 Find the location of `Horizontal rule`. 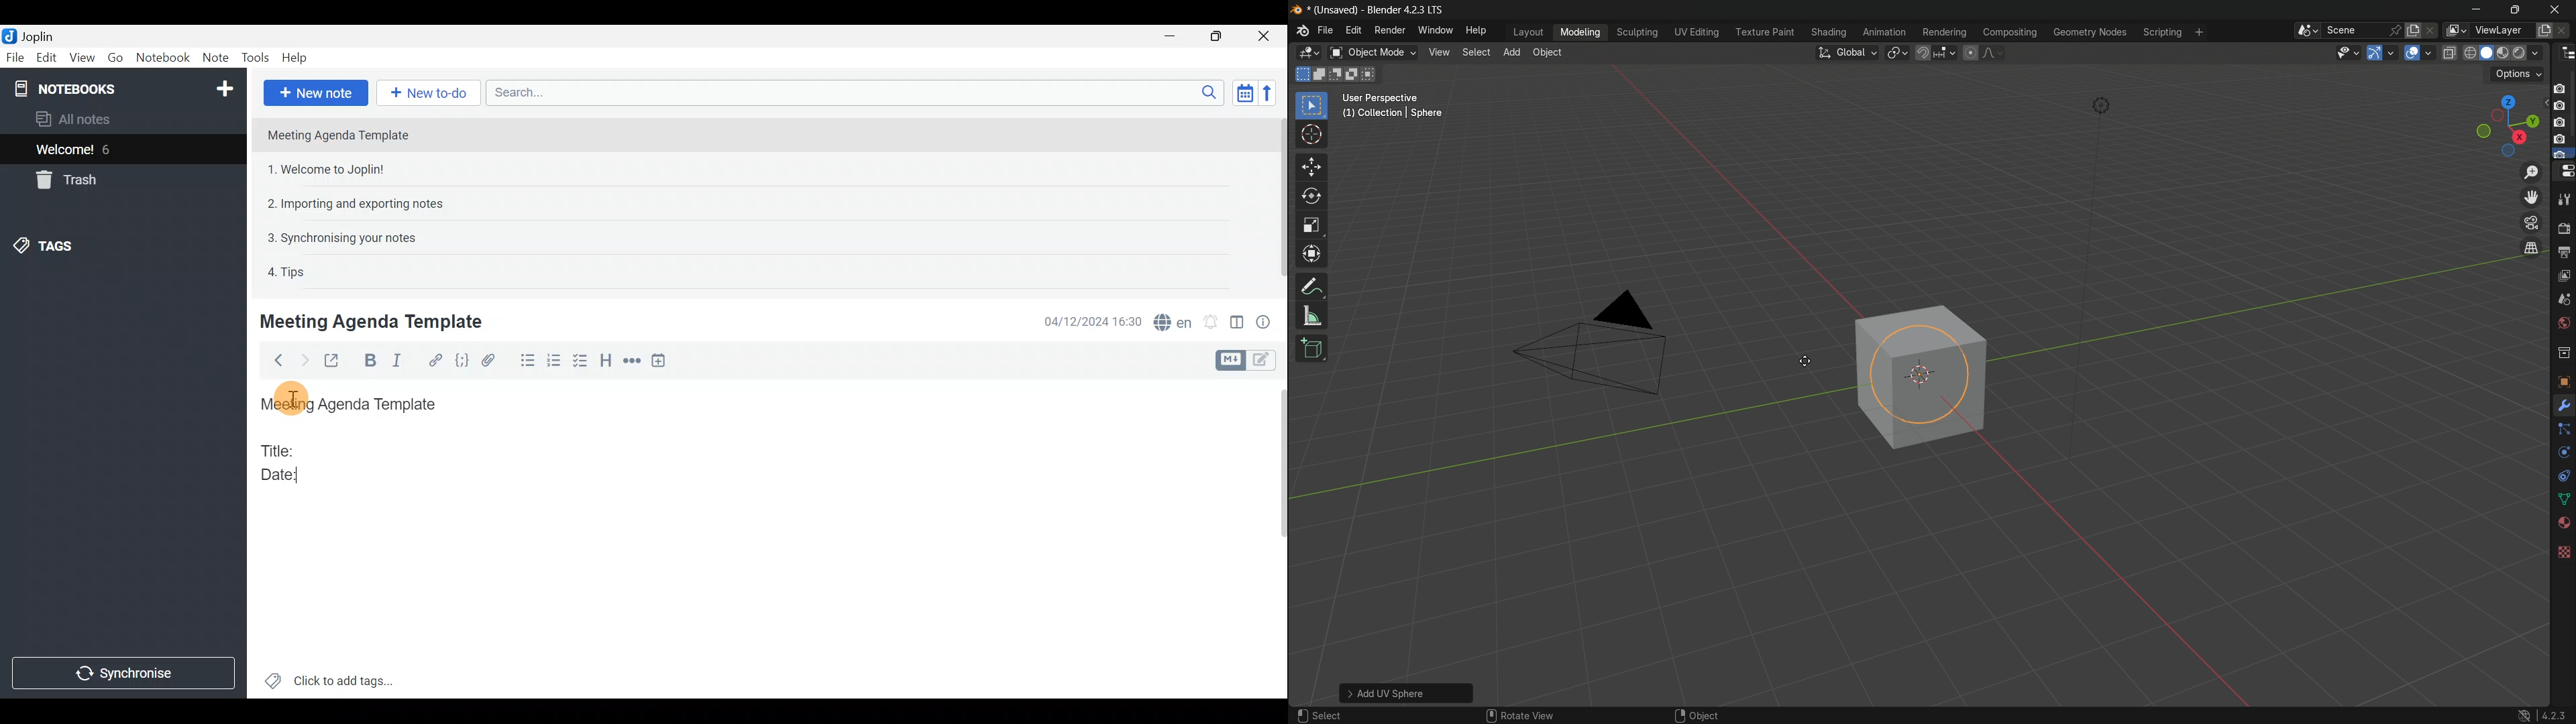

Horizontal rule is located at coordinates (633, 363).